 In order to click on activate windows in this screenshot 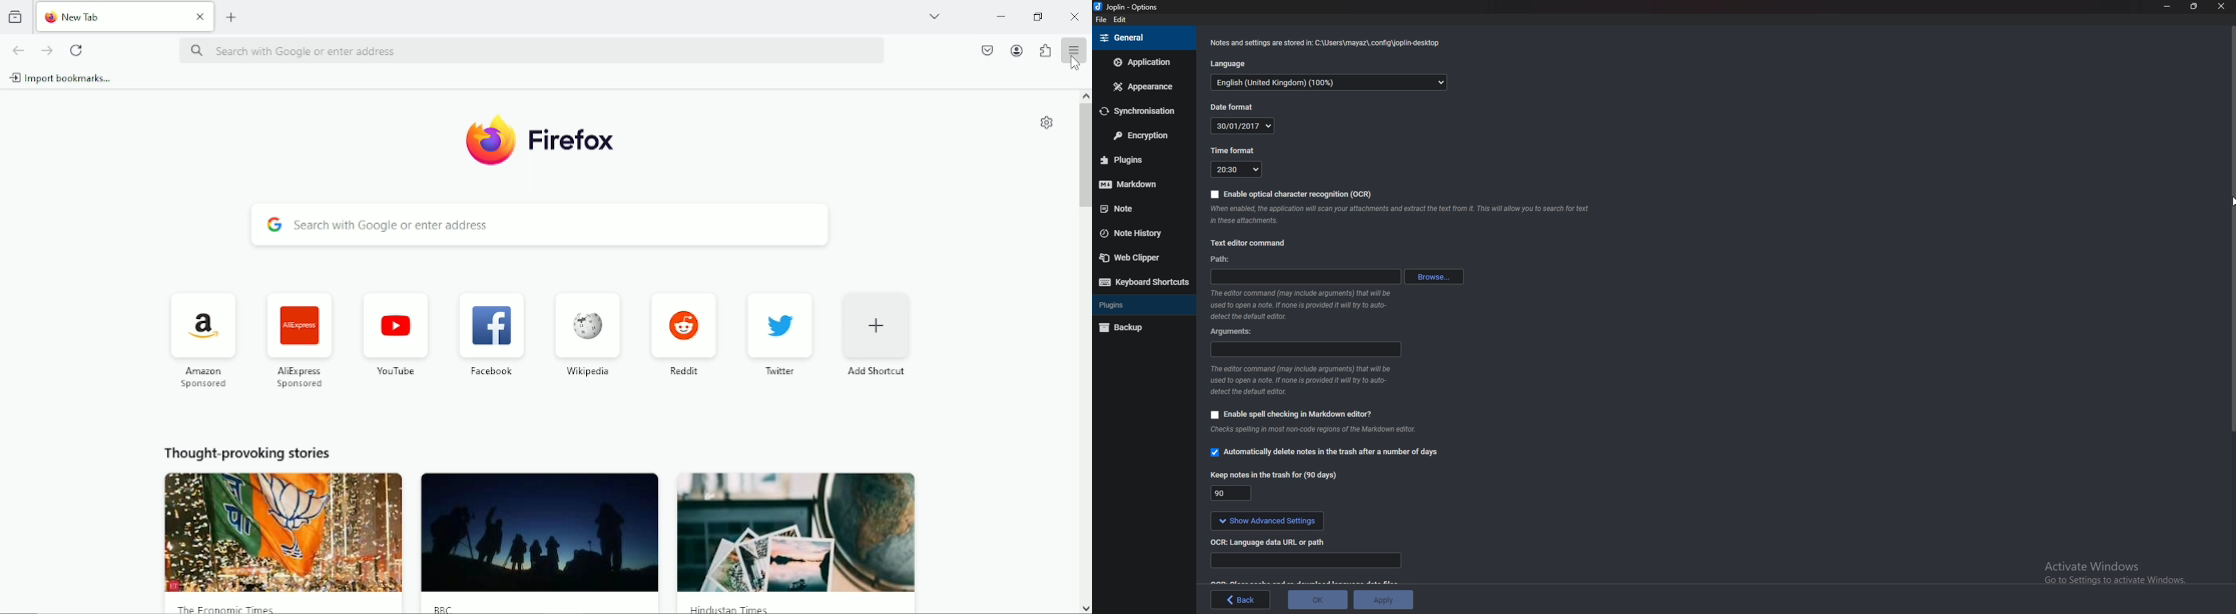, I will do `click(2121, 575)`.